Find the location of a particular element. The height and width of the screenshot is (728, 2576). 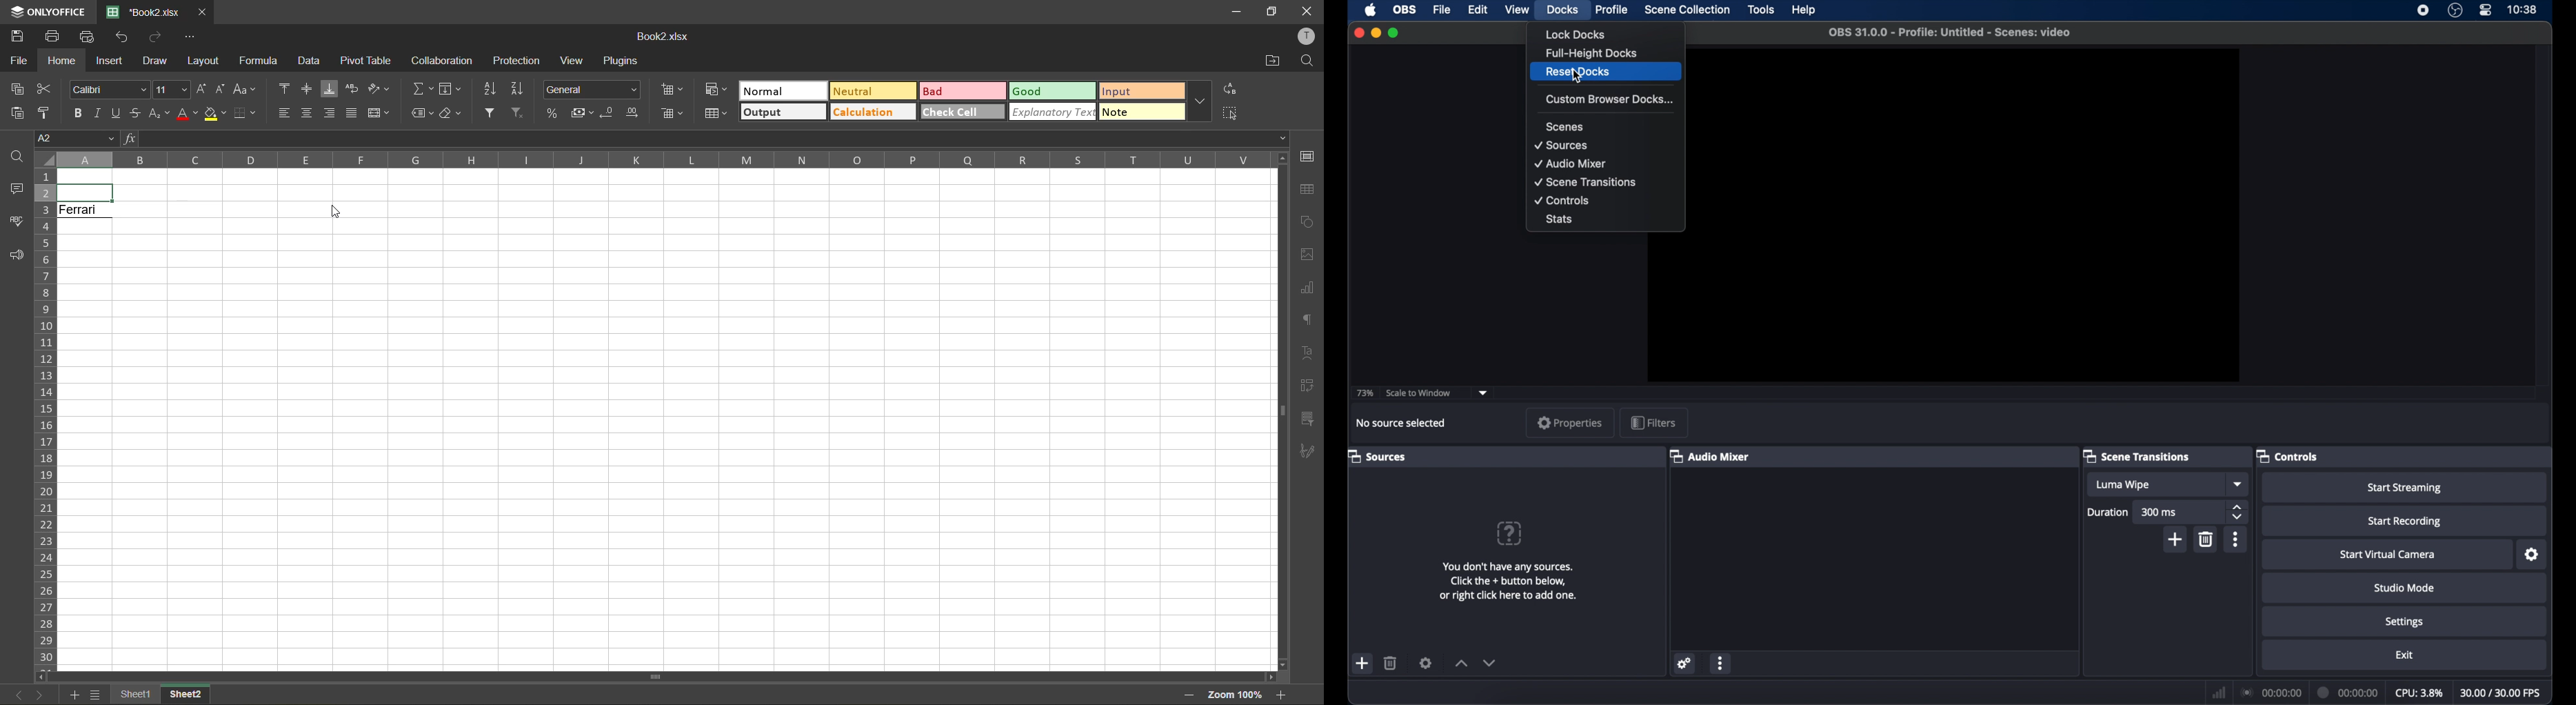

tools is located at coordinates (1762, 10).